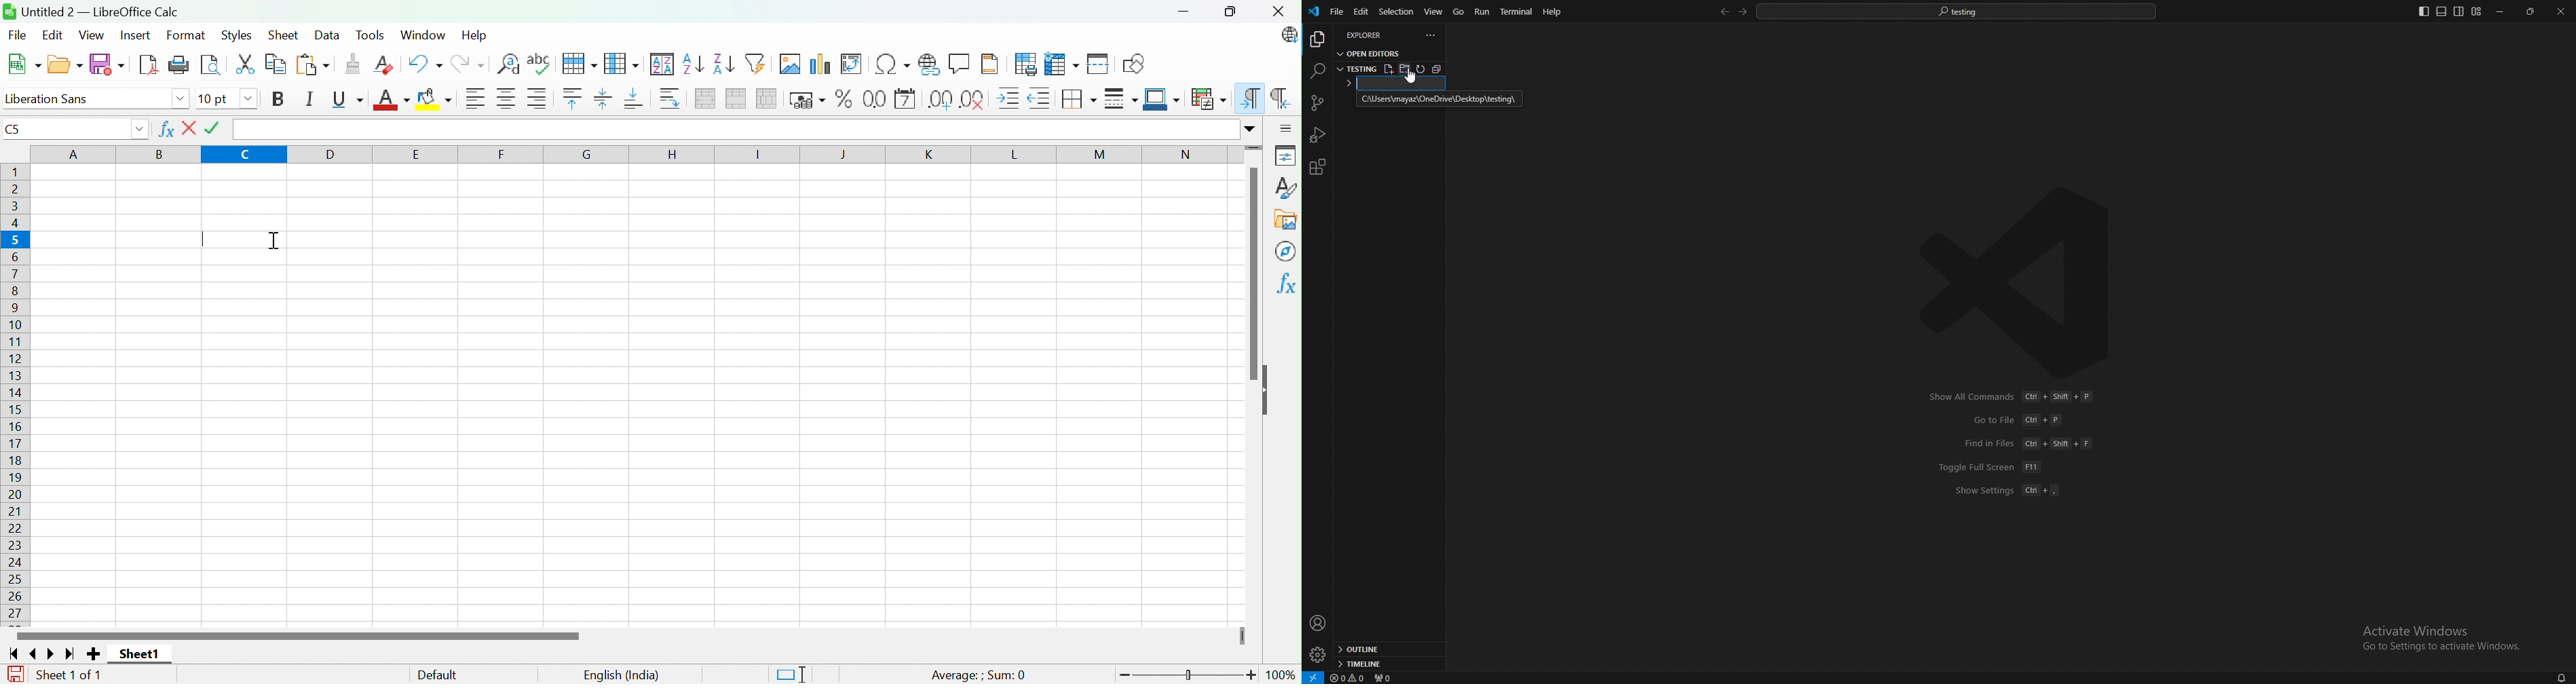 This screenshot has height=700, width=2576. I want to click on Align vertical, so click(602, 100).